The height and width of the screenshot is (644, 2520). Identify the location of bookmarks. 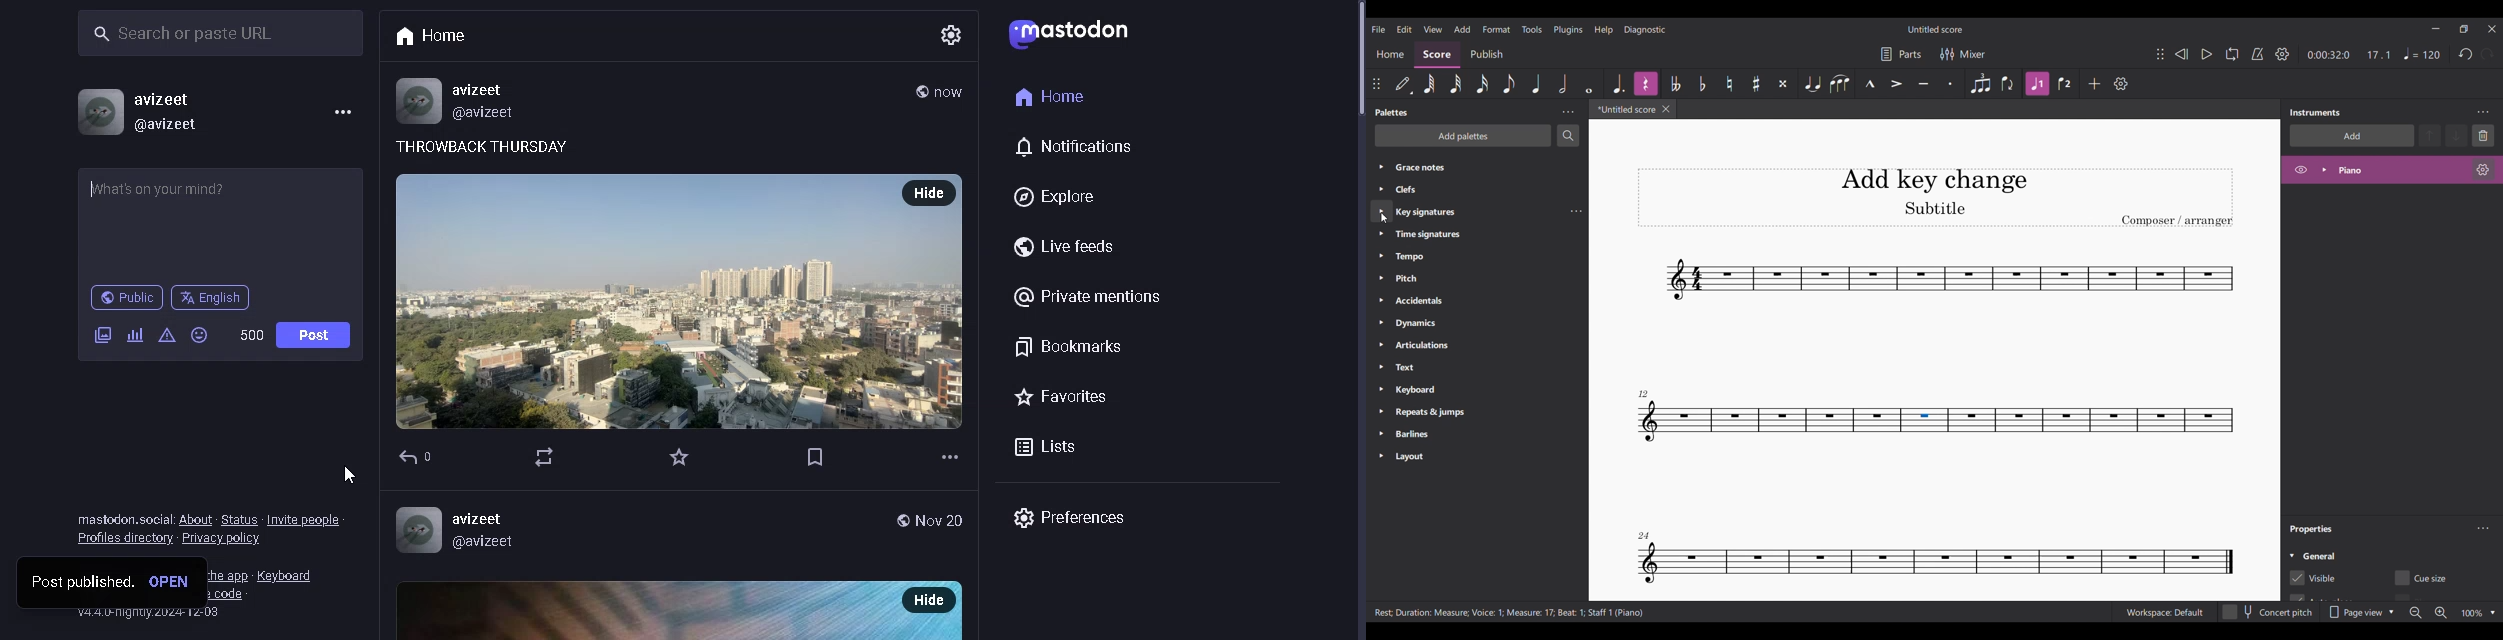
(1066, 347).